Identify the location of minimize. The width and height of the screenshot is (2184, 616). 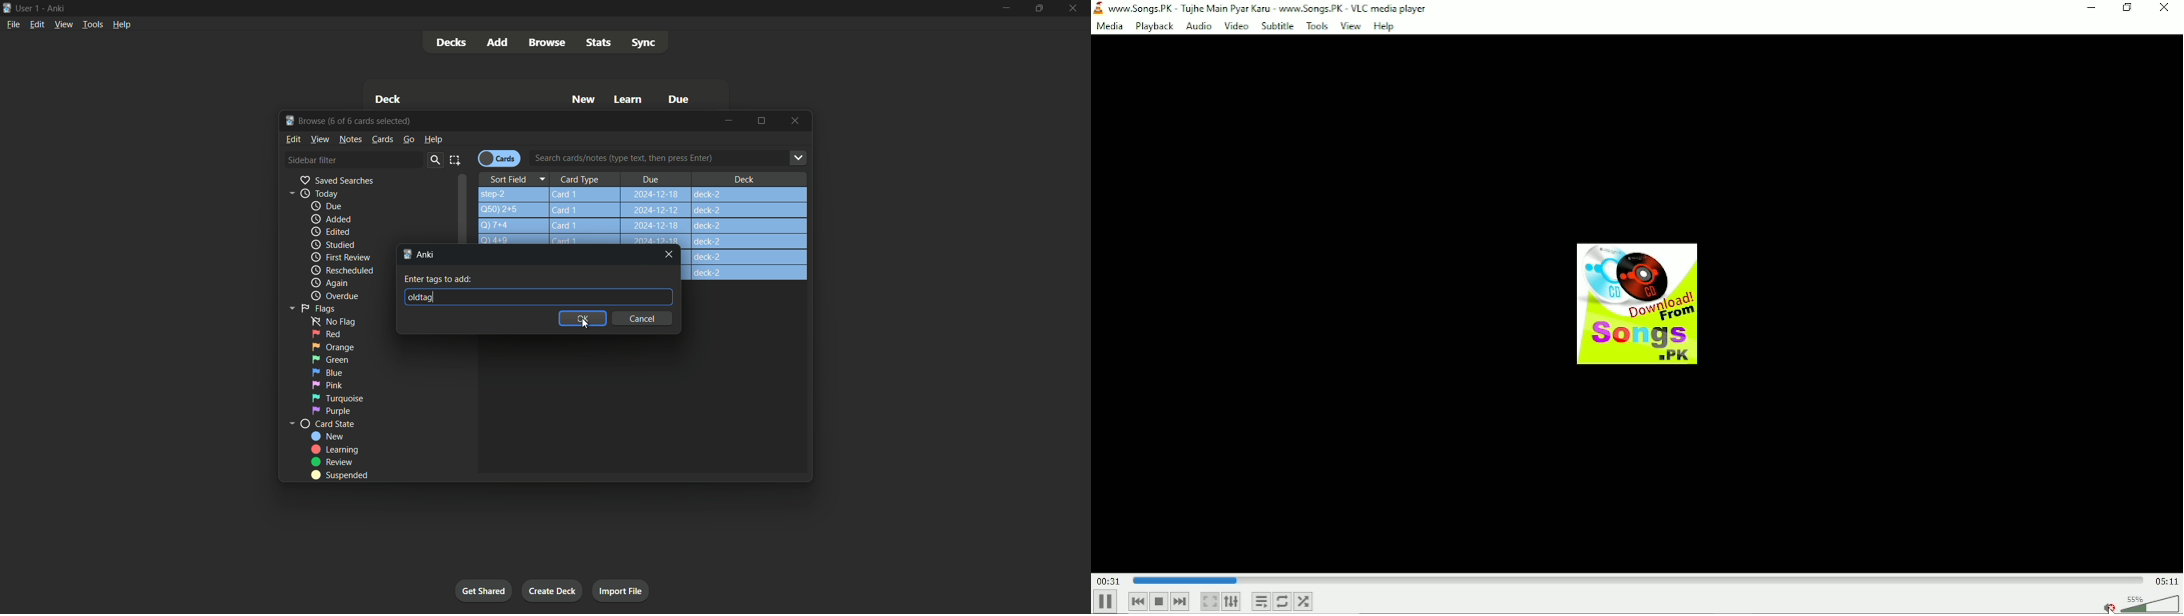
(1005, 9).